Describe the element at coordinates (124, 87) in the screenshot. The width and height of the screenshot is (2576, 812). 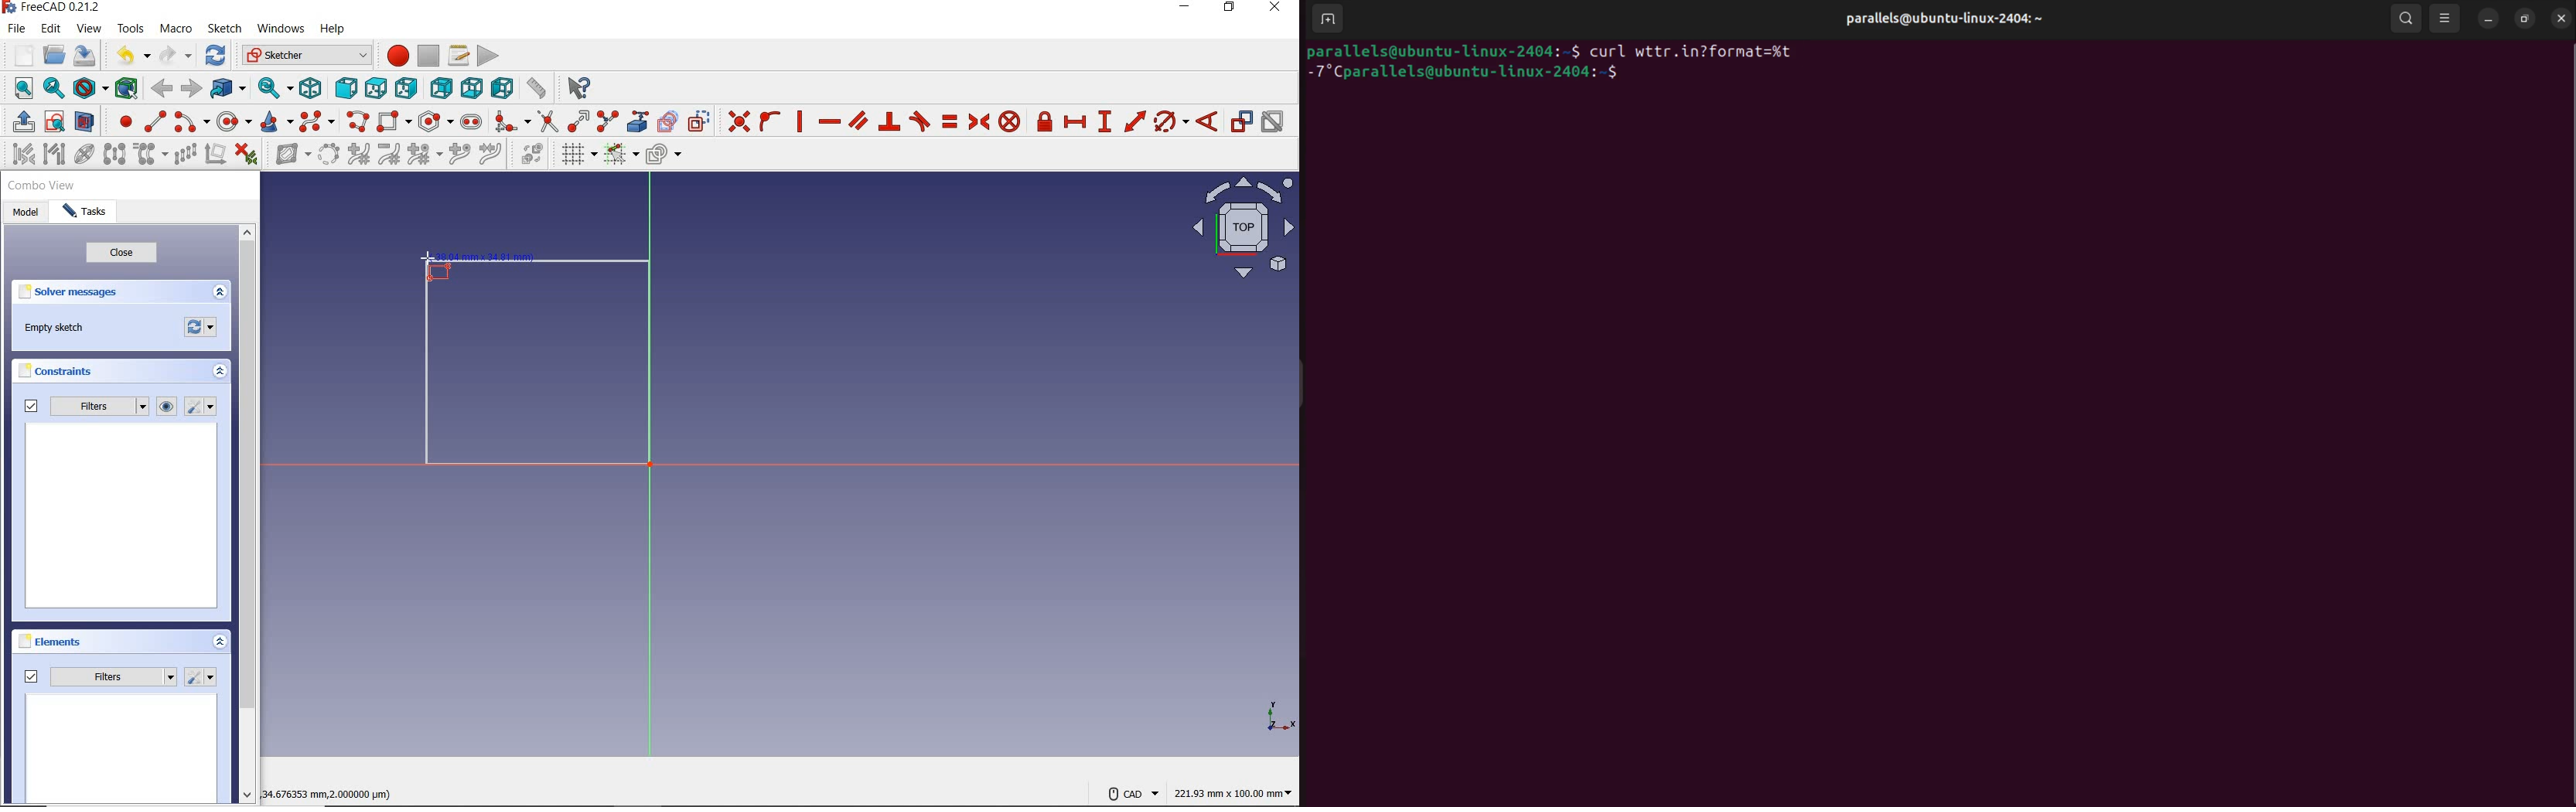
I see `bounding box` at that location.